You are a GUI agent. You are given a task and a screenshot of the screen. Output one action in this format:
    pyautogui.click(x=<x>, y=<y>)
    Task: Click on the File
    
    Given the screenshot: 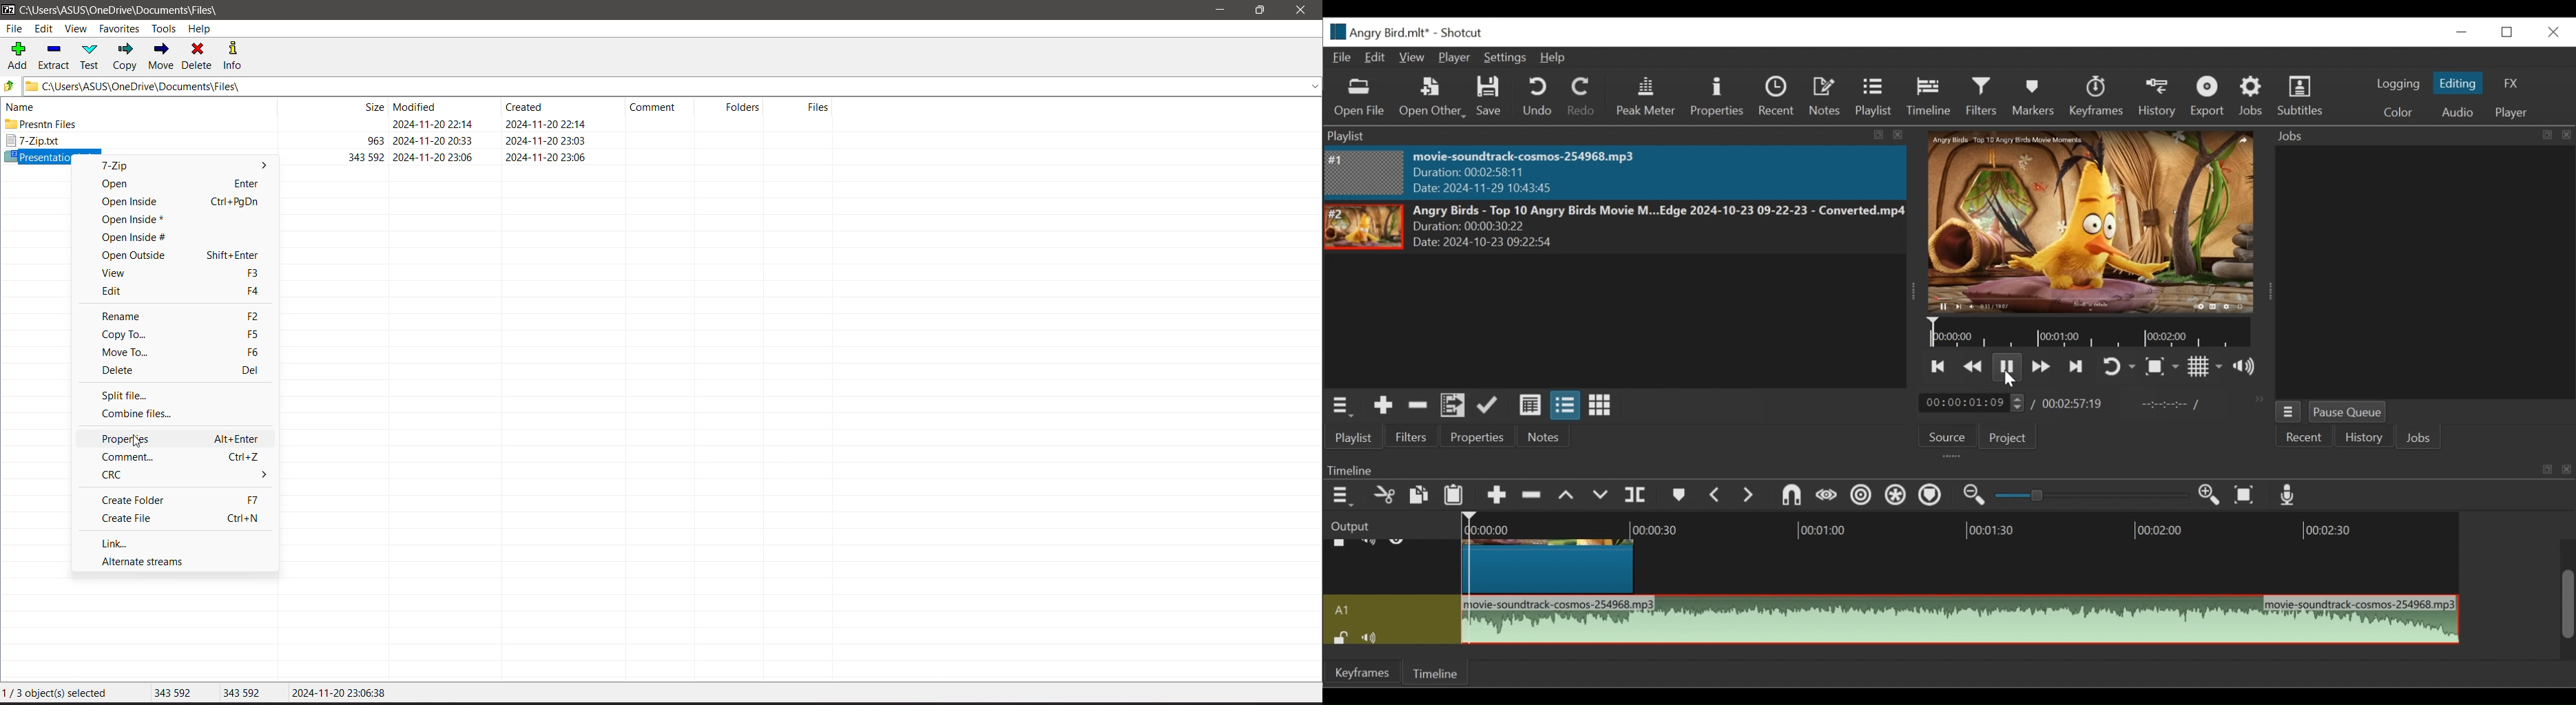 What is the action you would take?
    pyautogui.click(x=1343, y=57)
    